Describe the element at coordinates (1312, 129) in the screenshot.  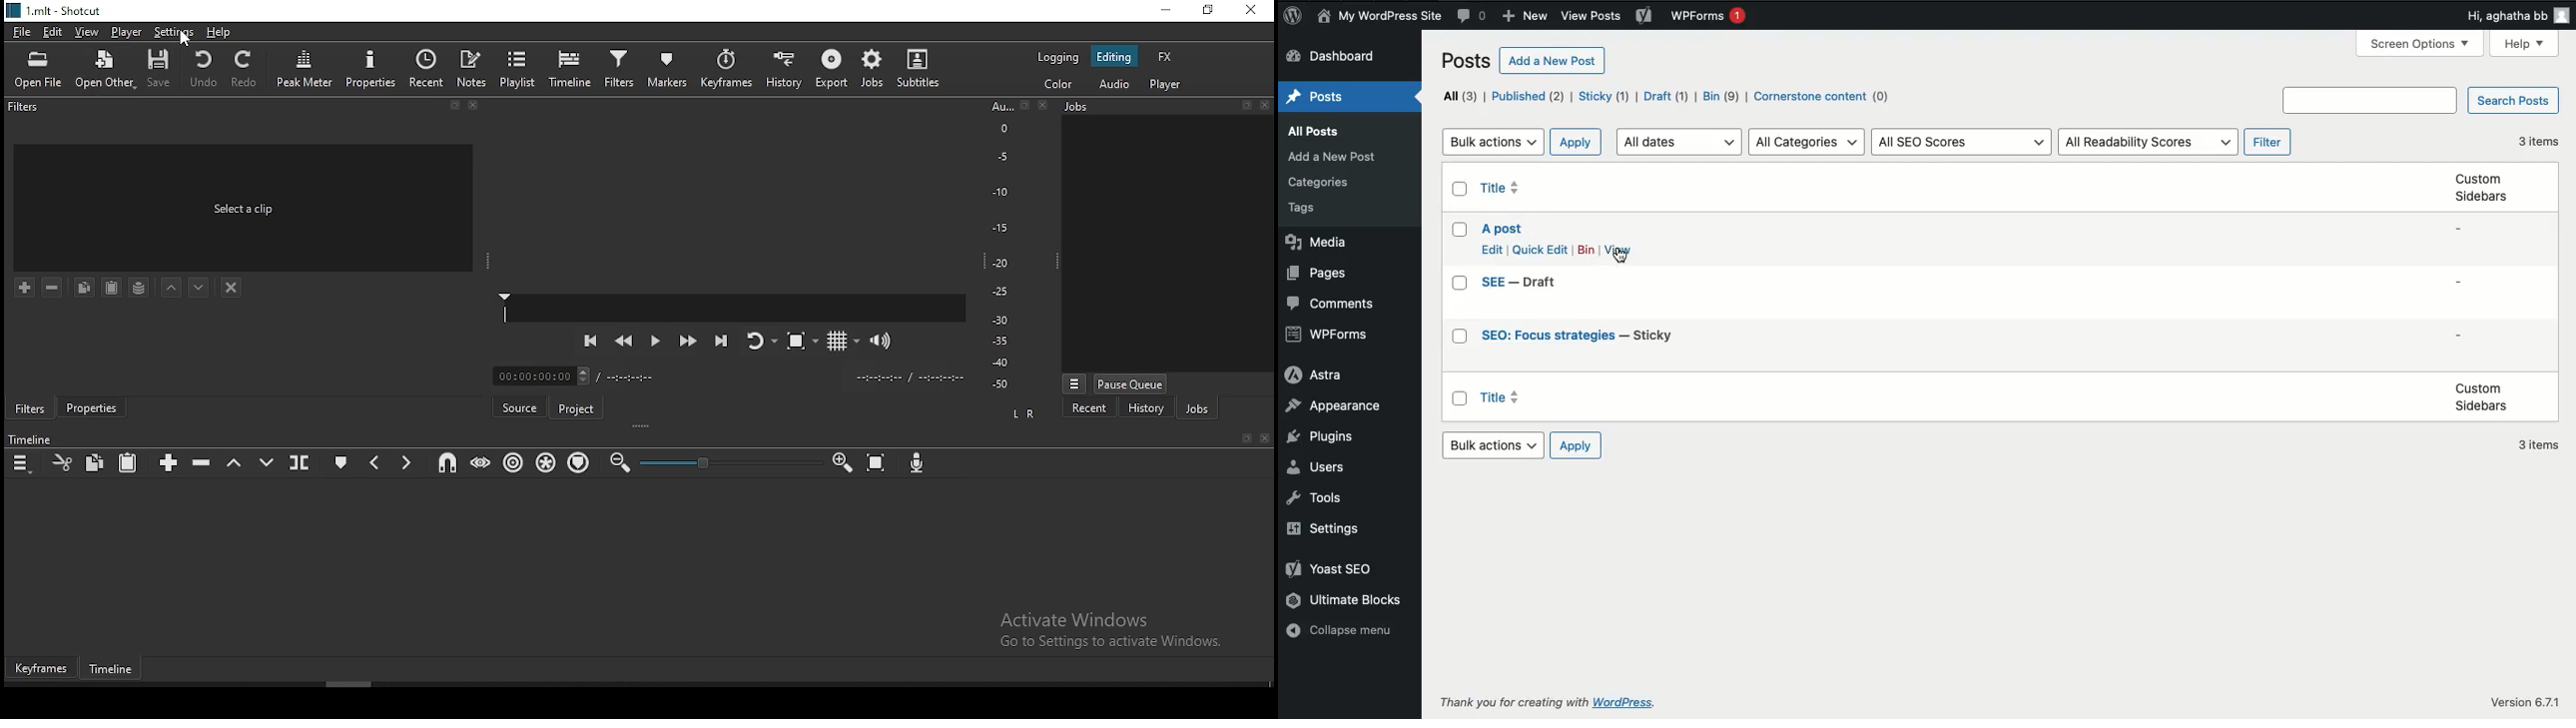
I see `` at that location.